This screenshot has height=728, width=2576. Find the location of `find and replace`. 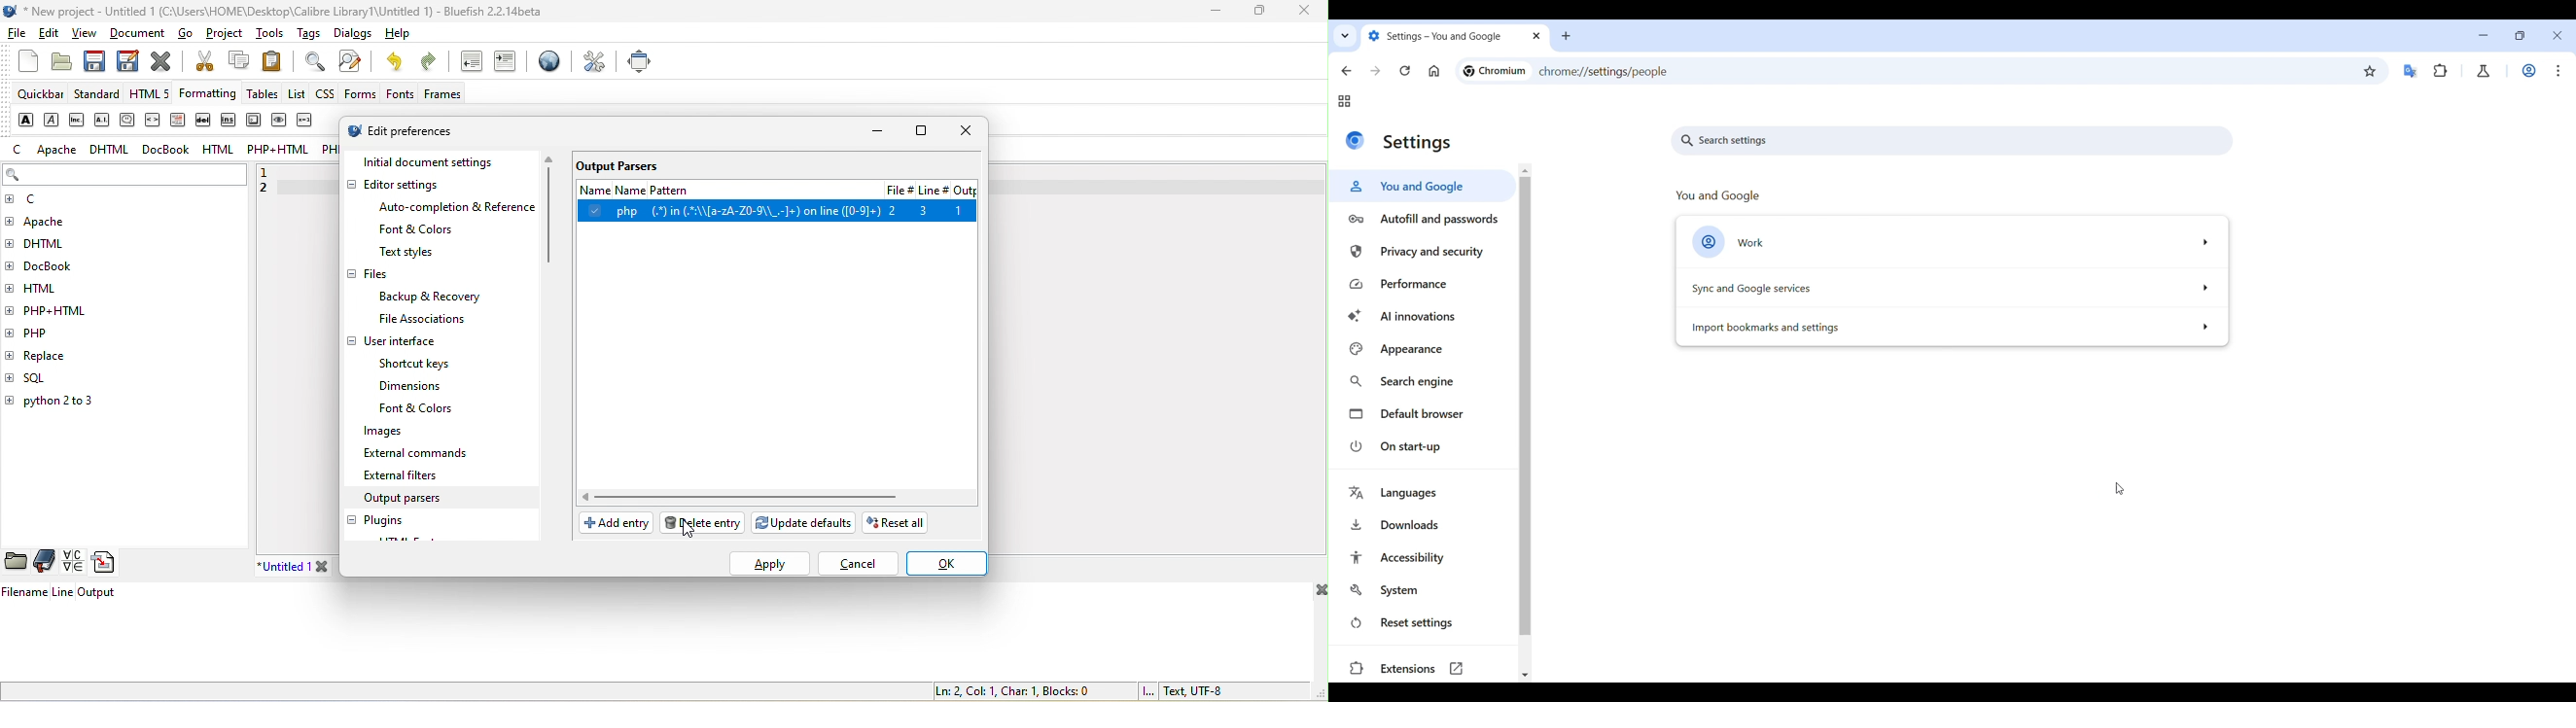

find and replace is located at coordinates (355, 62).